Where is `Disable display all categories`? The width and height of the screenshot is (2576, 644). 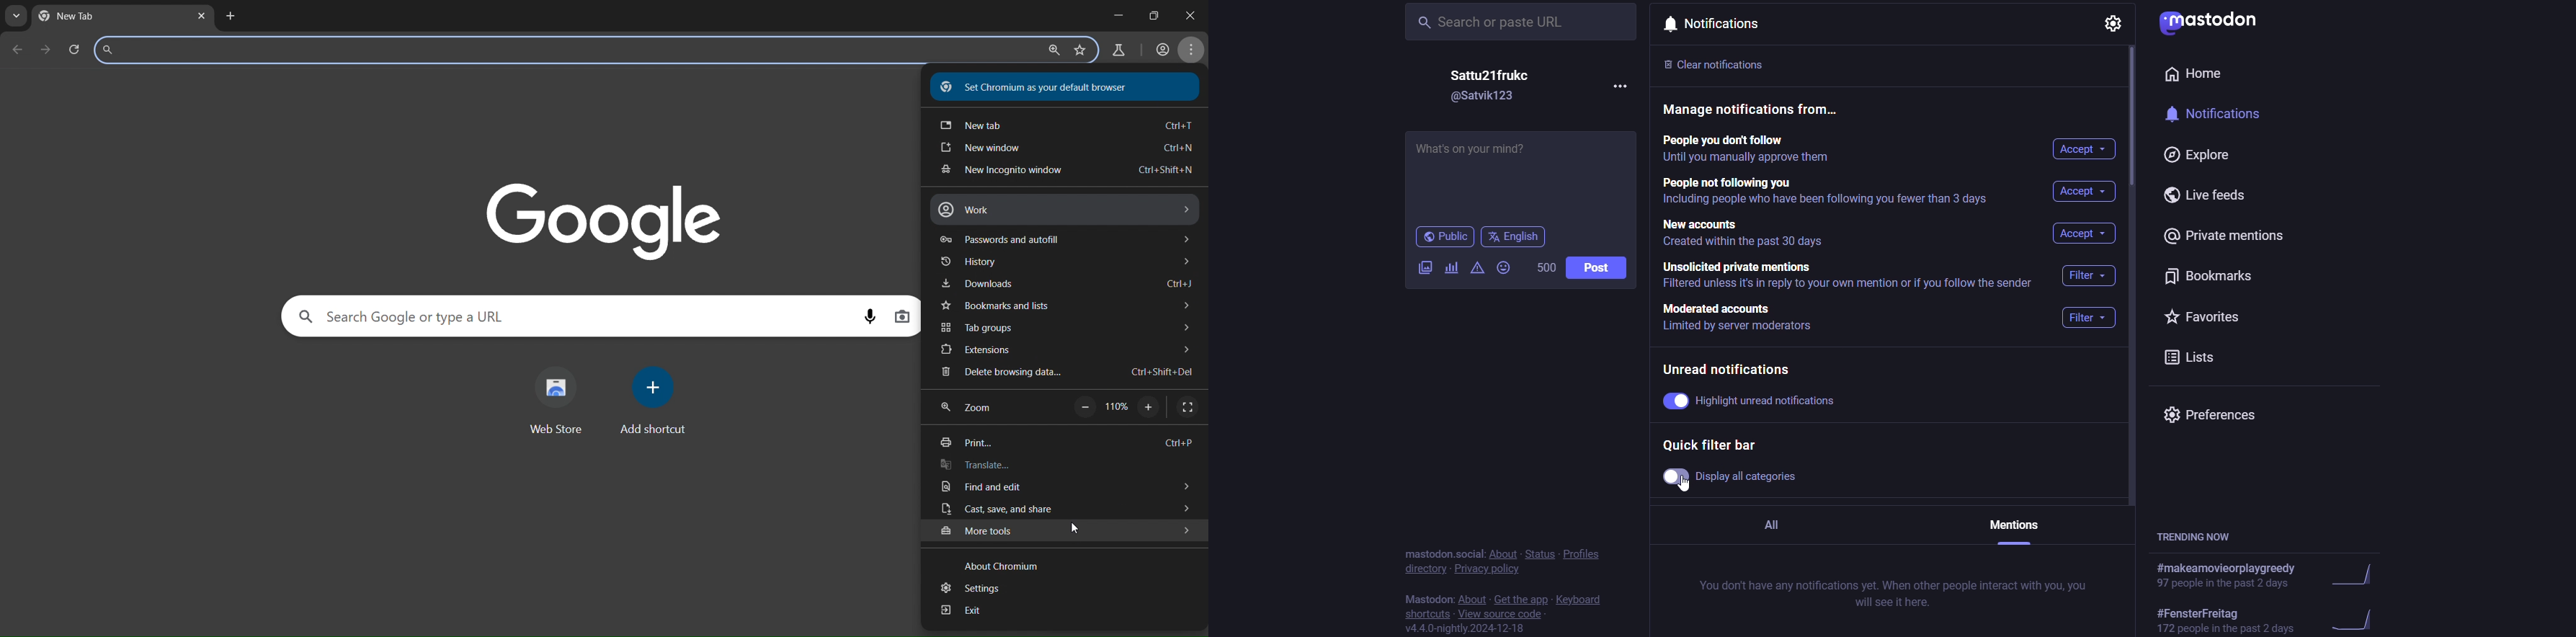 Disable display all categories is located at coordinates (1730, 477).